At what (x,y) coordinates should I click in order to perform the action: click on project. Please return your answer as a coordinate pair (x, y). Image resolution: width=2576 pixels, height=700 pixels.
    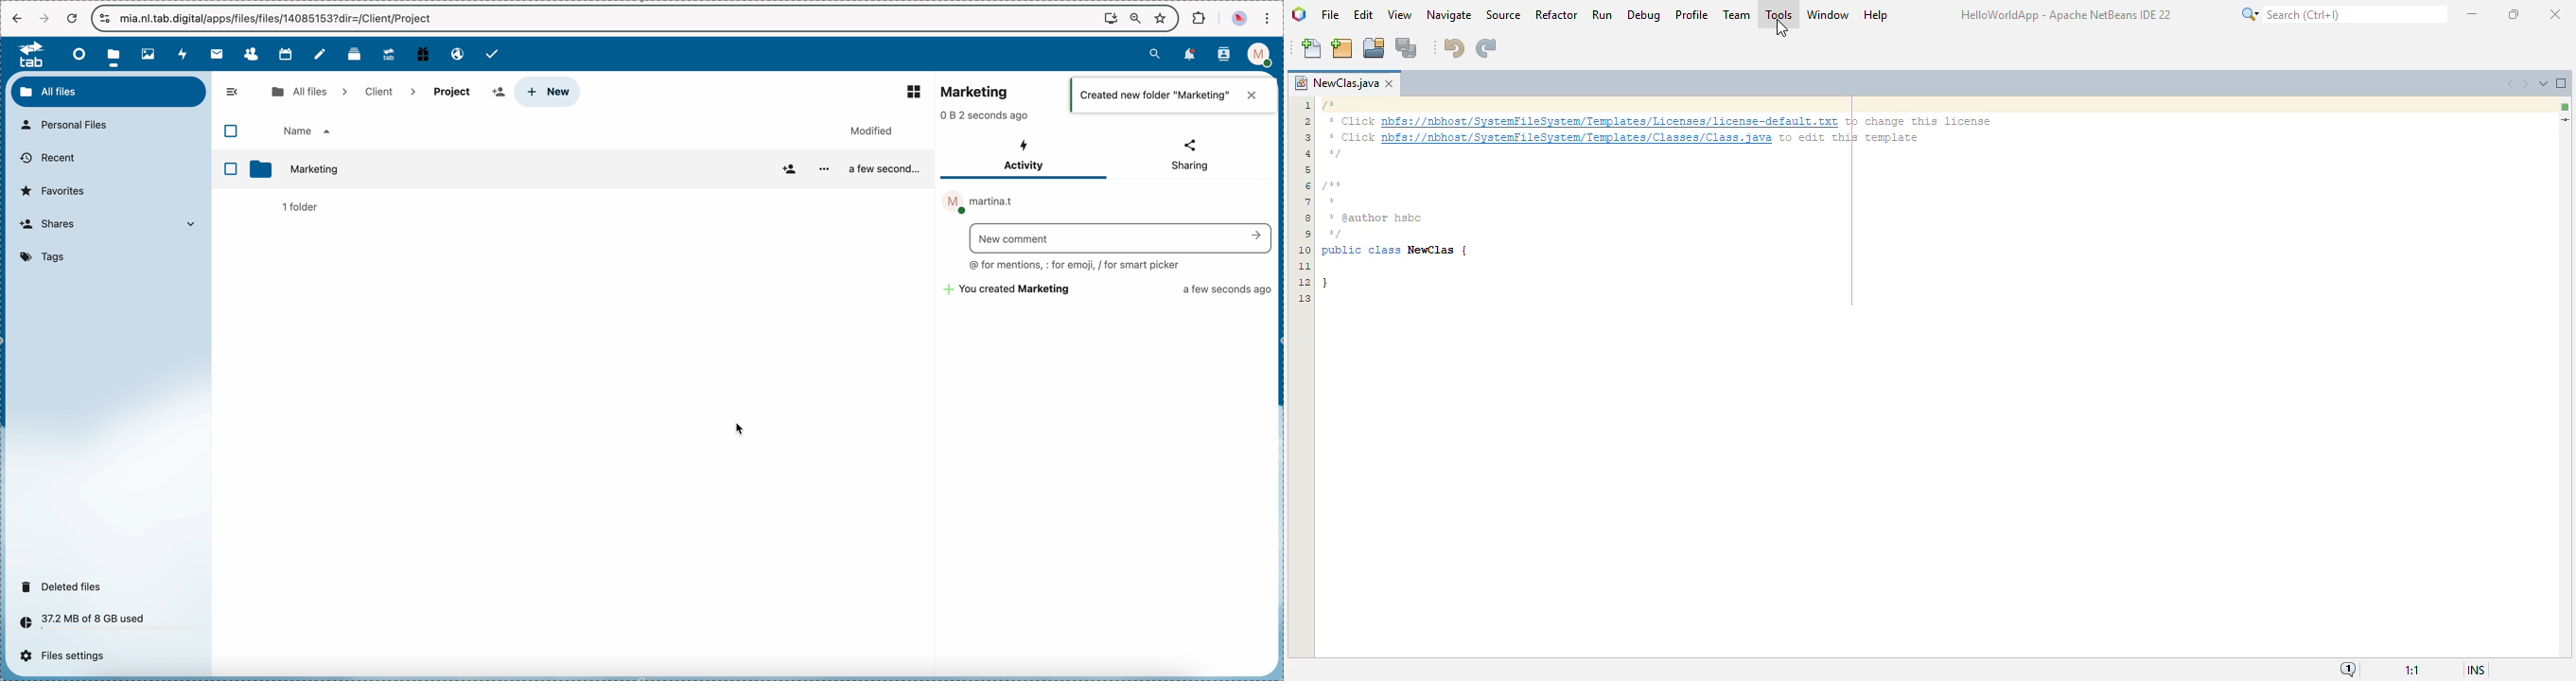
    Looking at the image, I should click on (453, 91).